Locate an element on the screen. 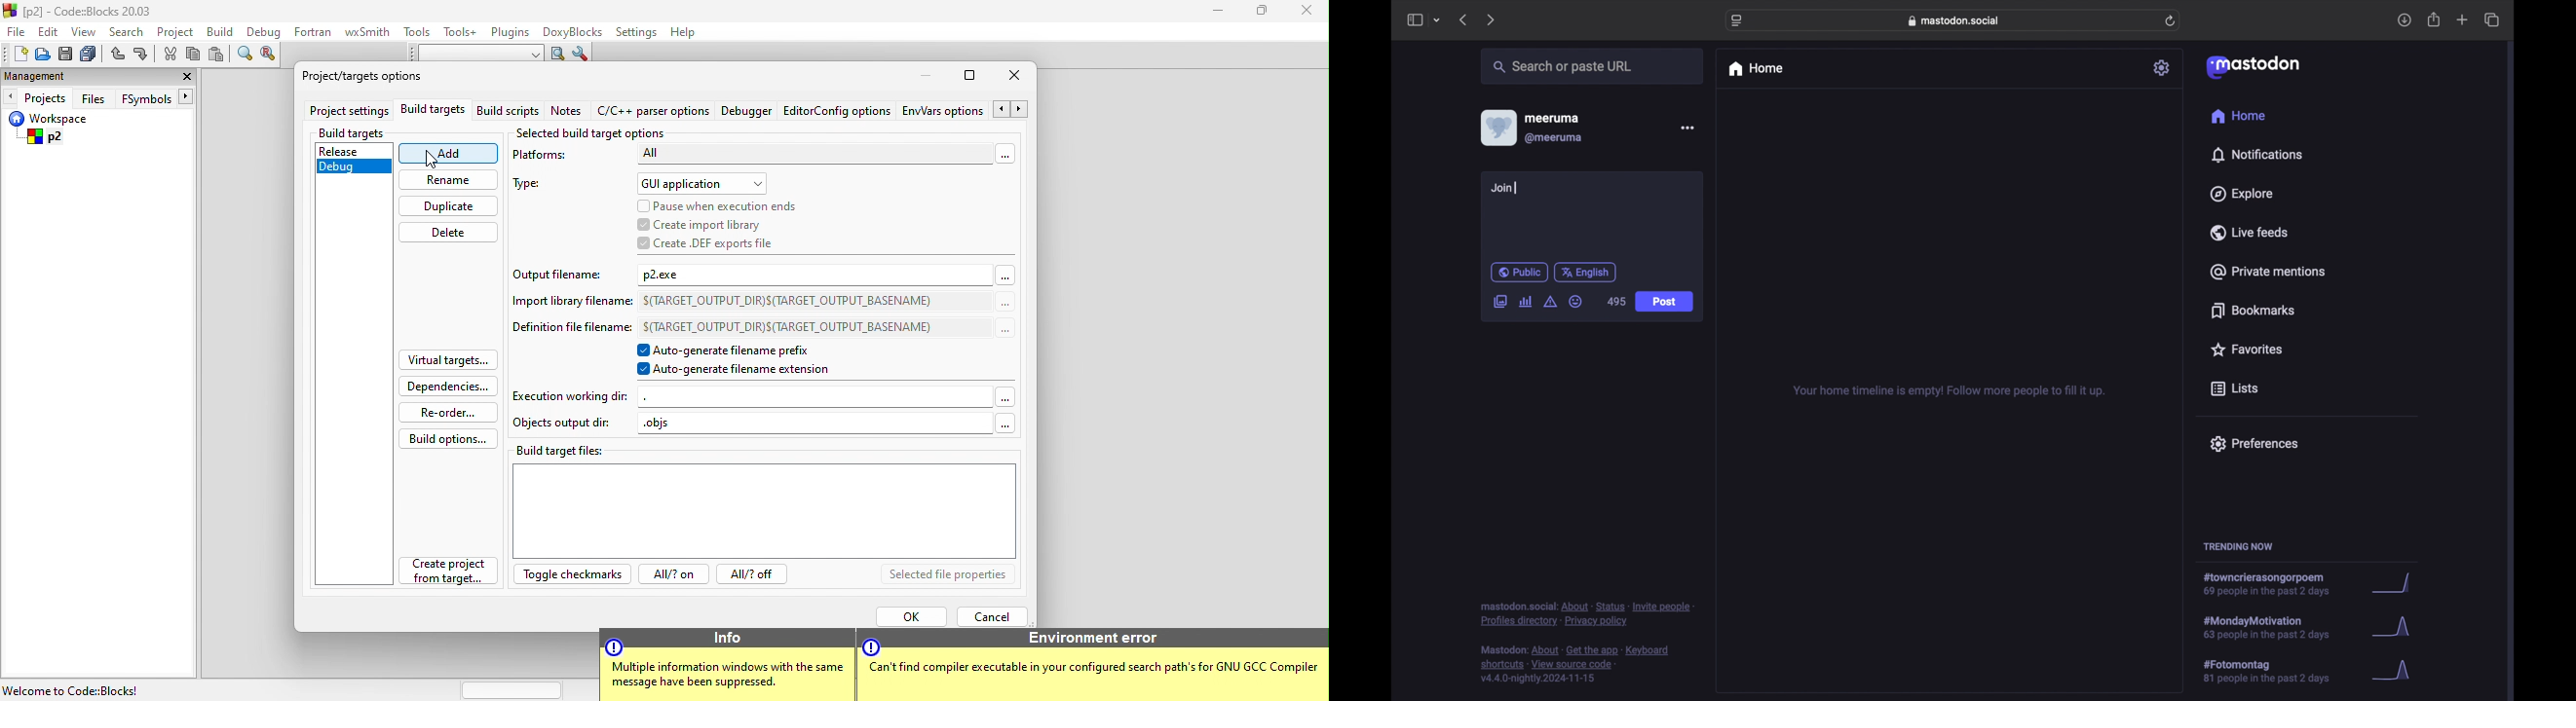  create project from target is located at coordinates (451, 570).